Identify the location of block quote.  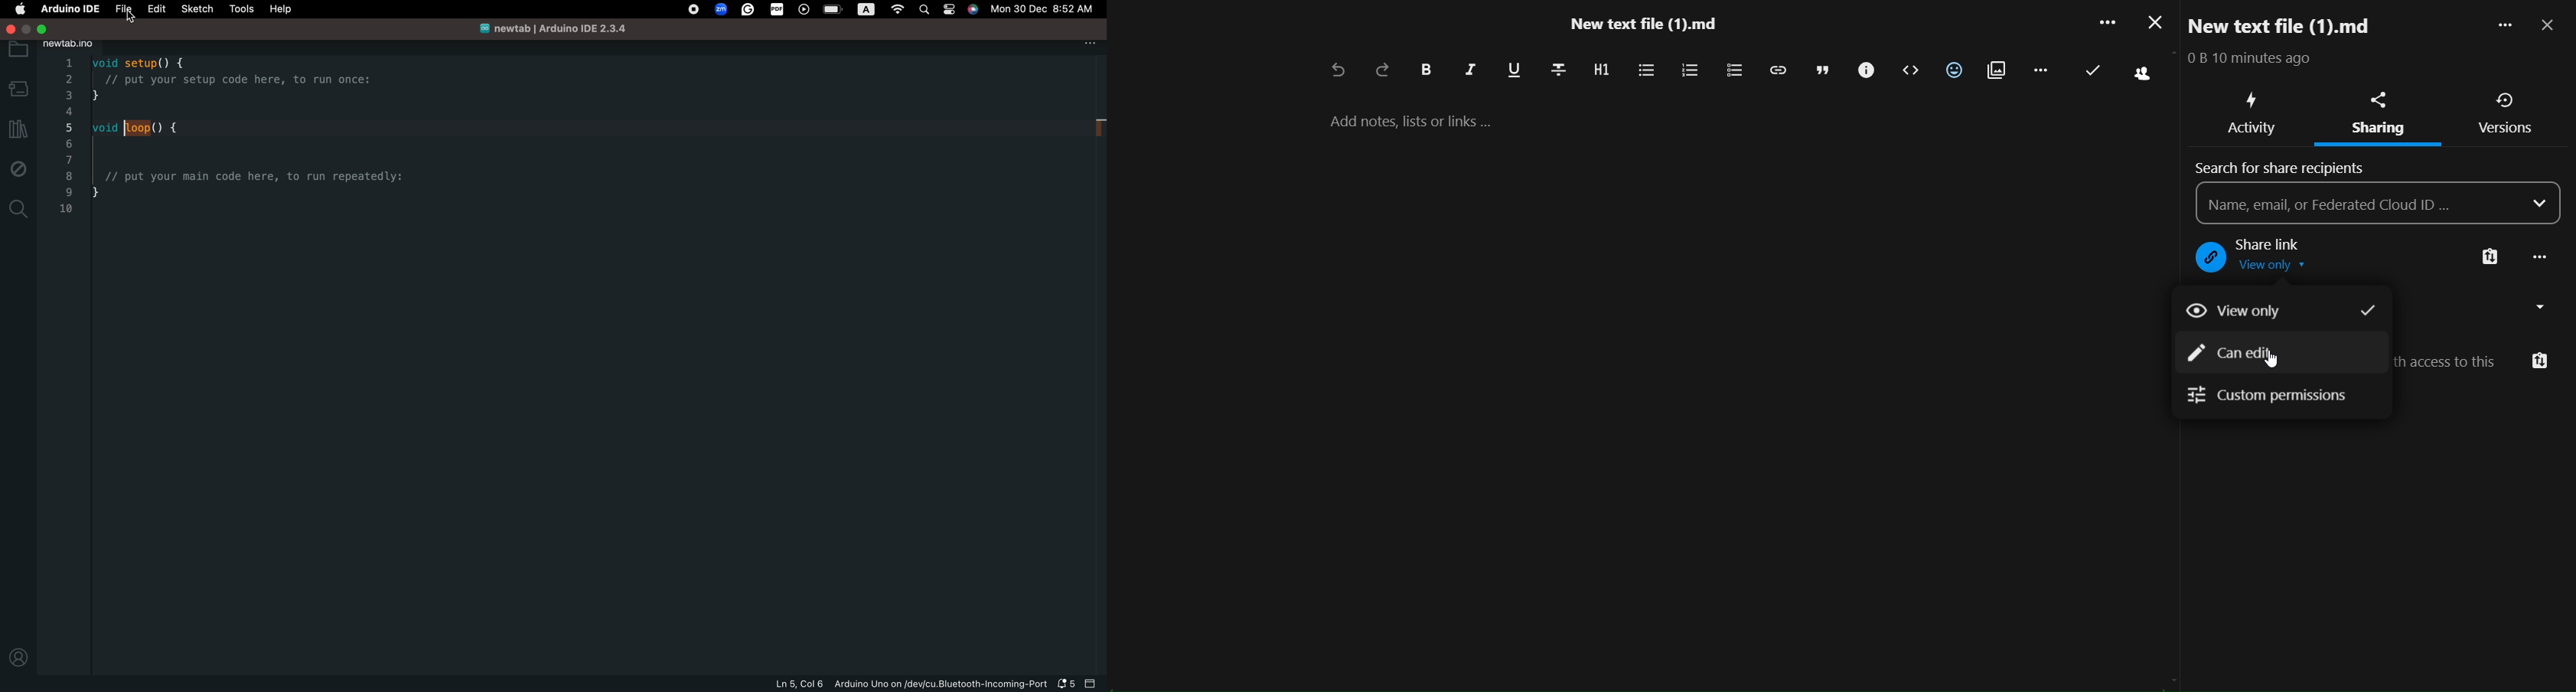
(1824, 70).